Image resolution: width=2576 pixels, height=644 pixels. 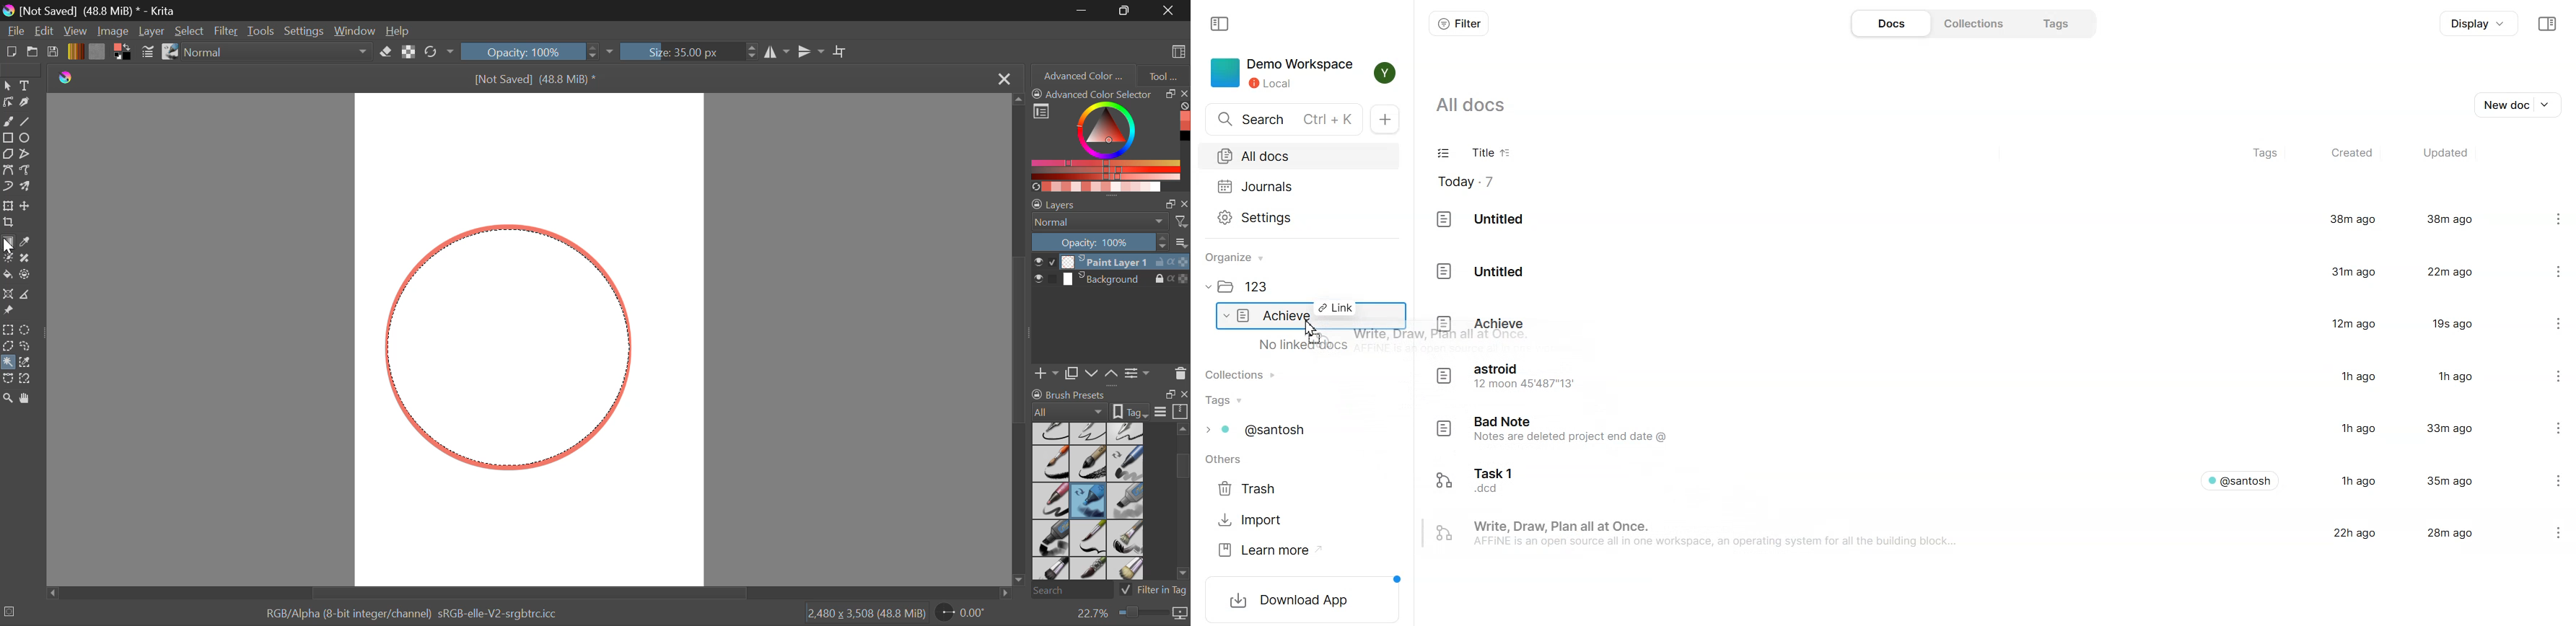 I want to click on Settings, so click(x=307, y=31).